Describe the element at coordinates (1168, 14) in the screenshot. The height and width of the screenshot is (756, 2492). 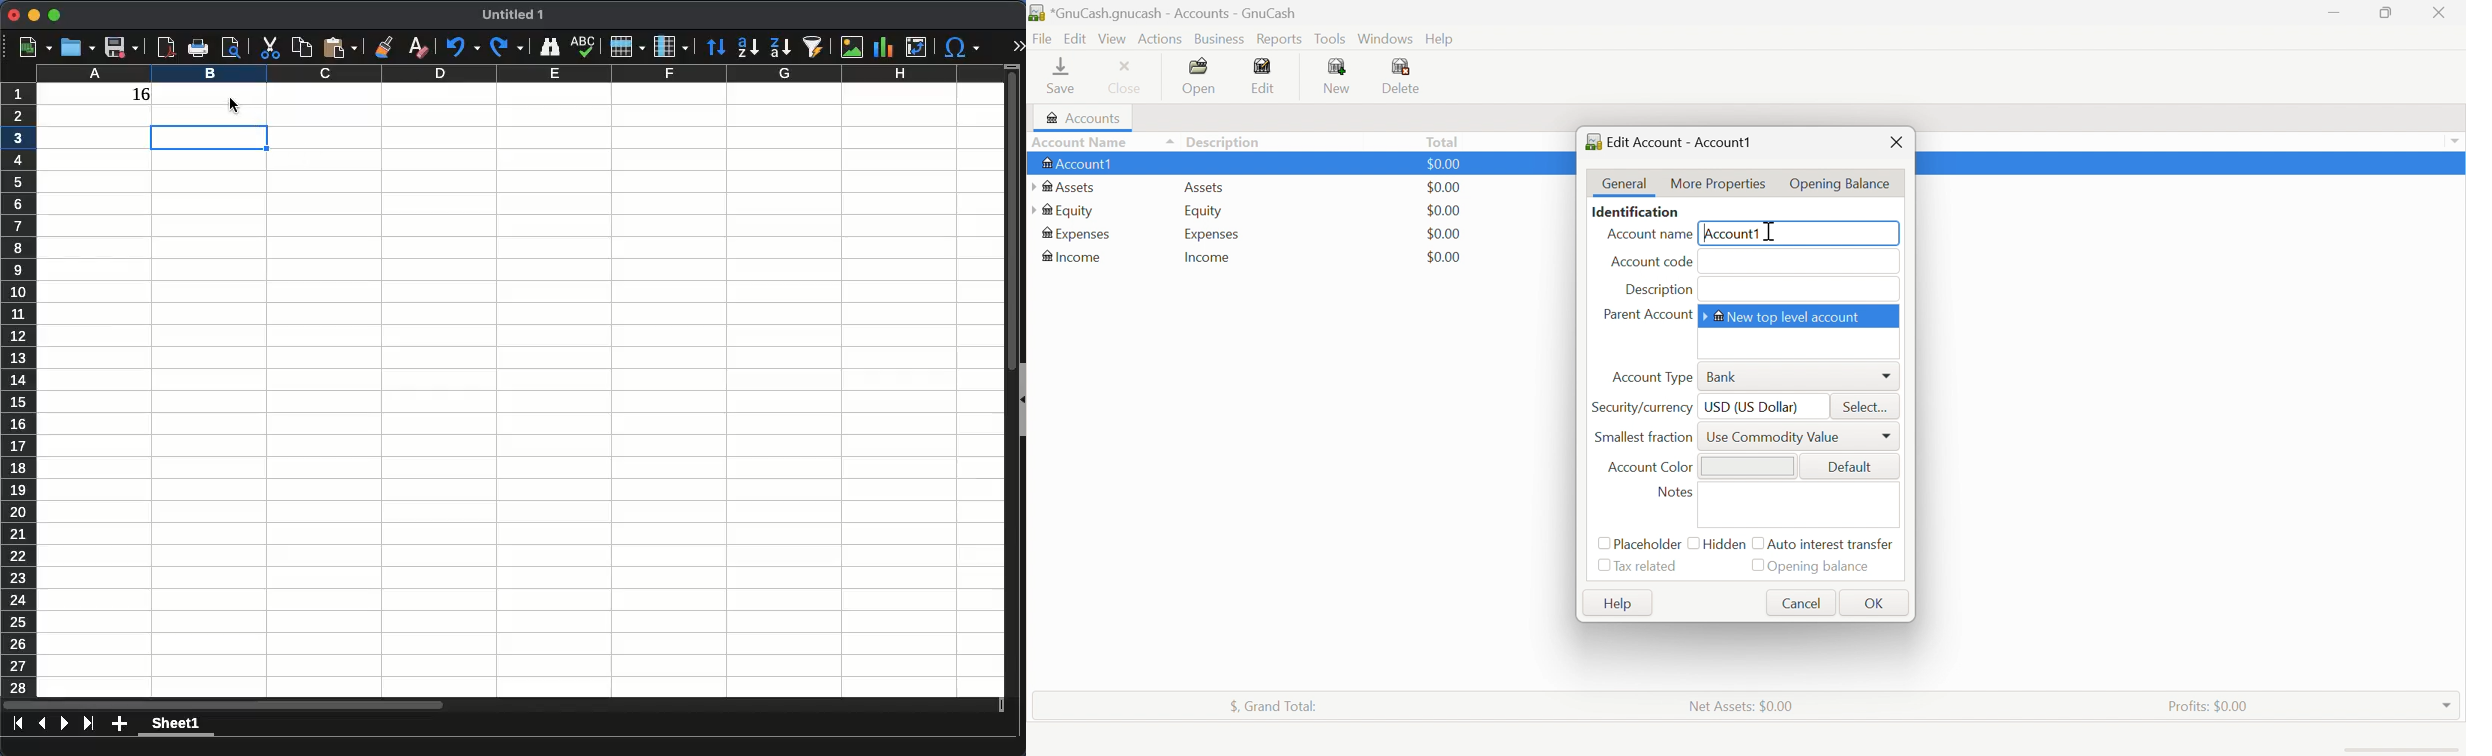
I see `*GnuCash.gnucash - Accounts - GnuCash` at that location.